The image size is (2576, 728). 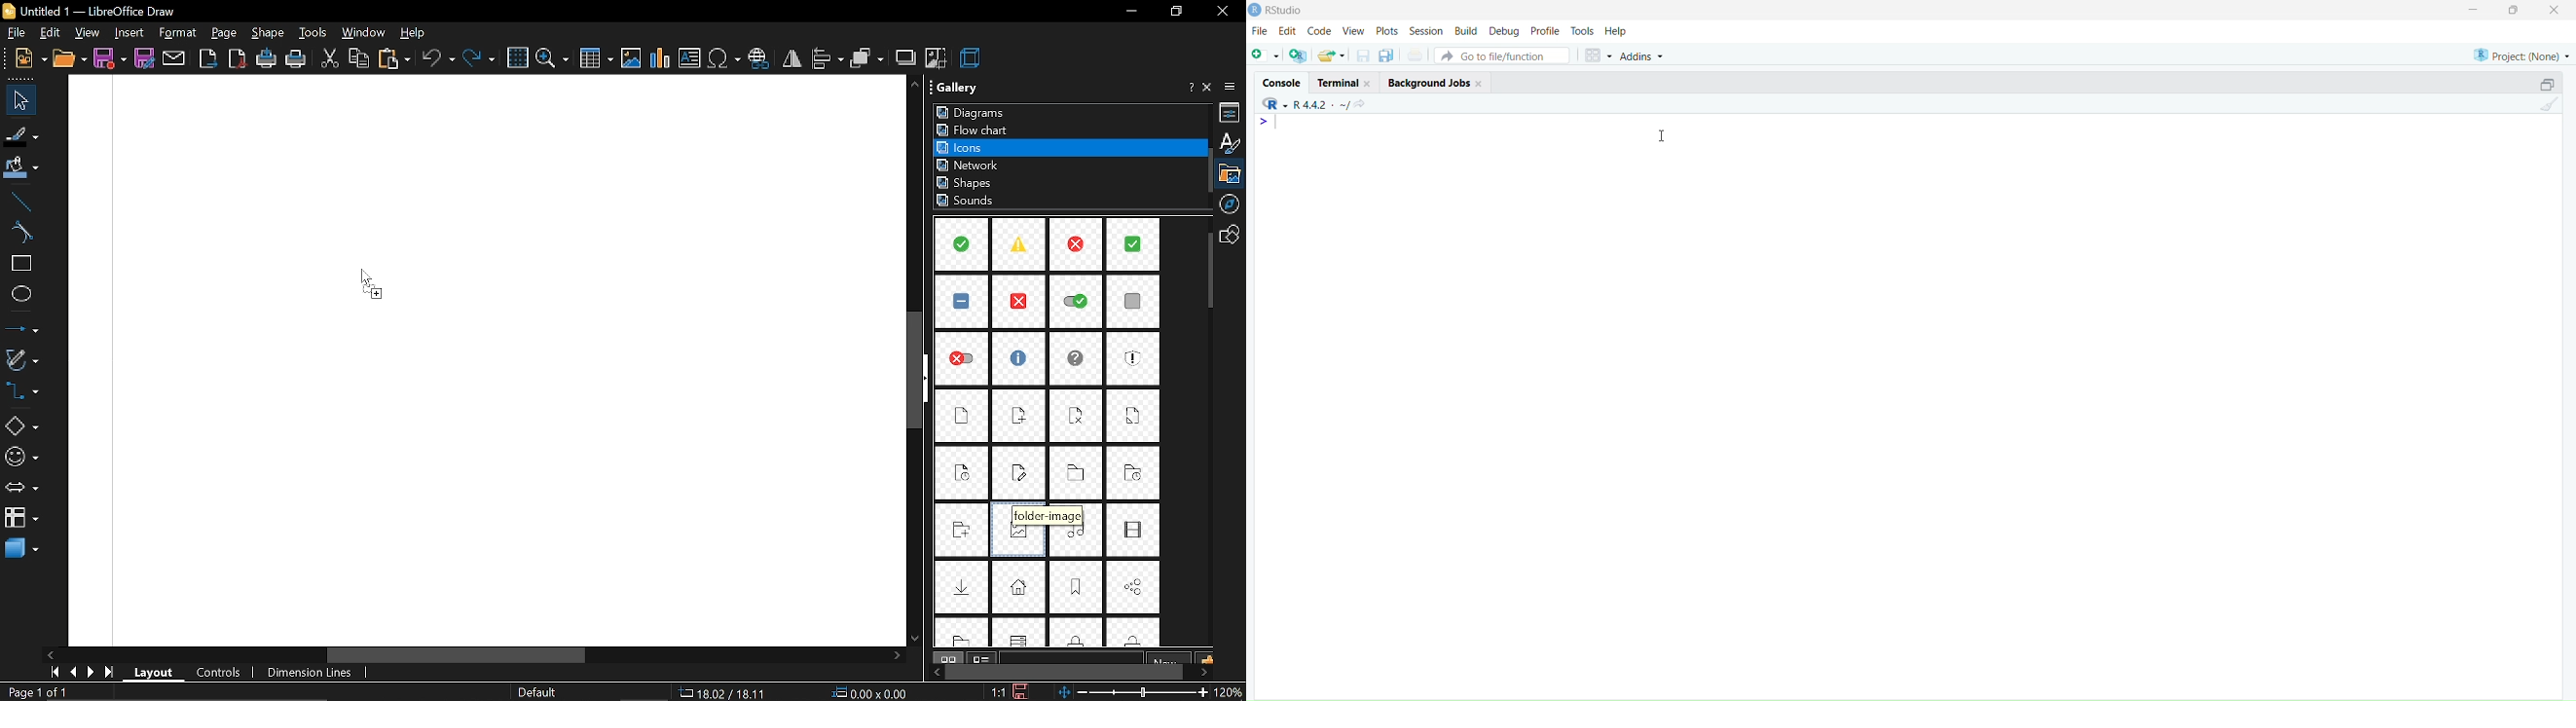 What do you see at coordinates (225, 33) in the screenshot?
I see `page` at bounding box center [225, 33].